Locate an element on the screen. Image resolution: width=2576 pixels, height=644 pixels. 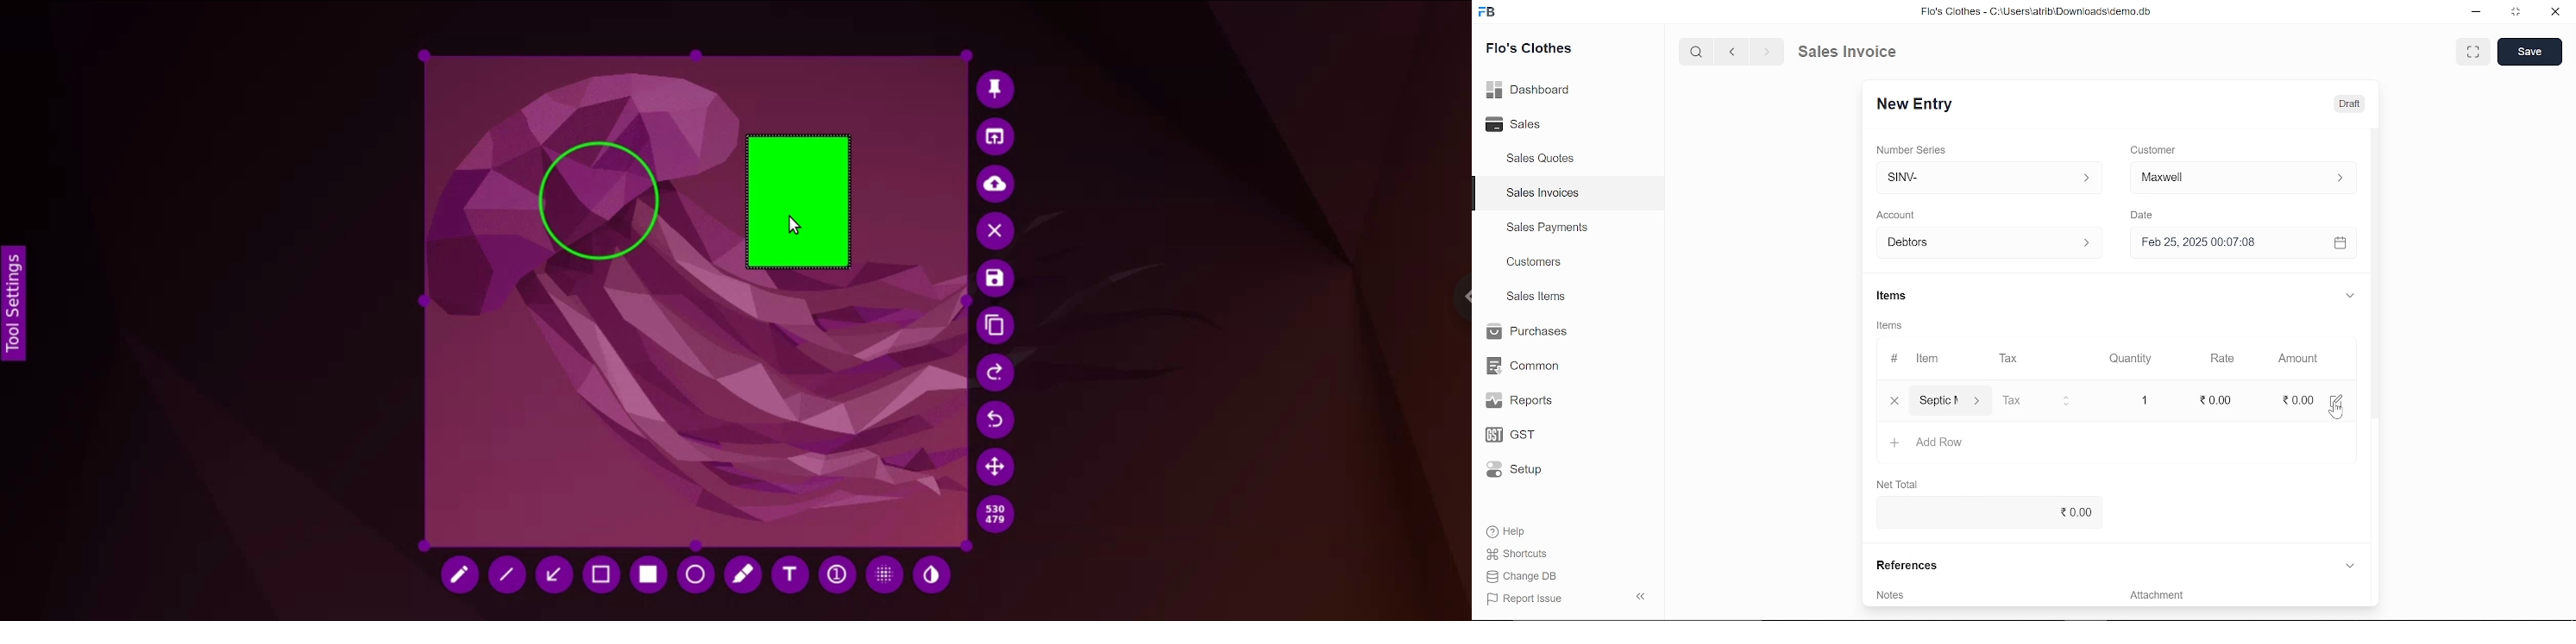
minimize is located at coordinates (2472, 12).